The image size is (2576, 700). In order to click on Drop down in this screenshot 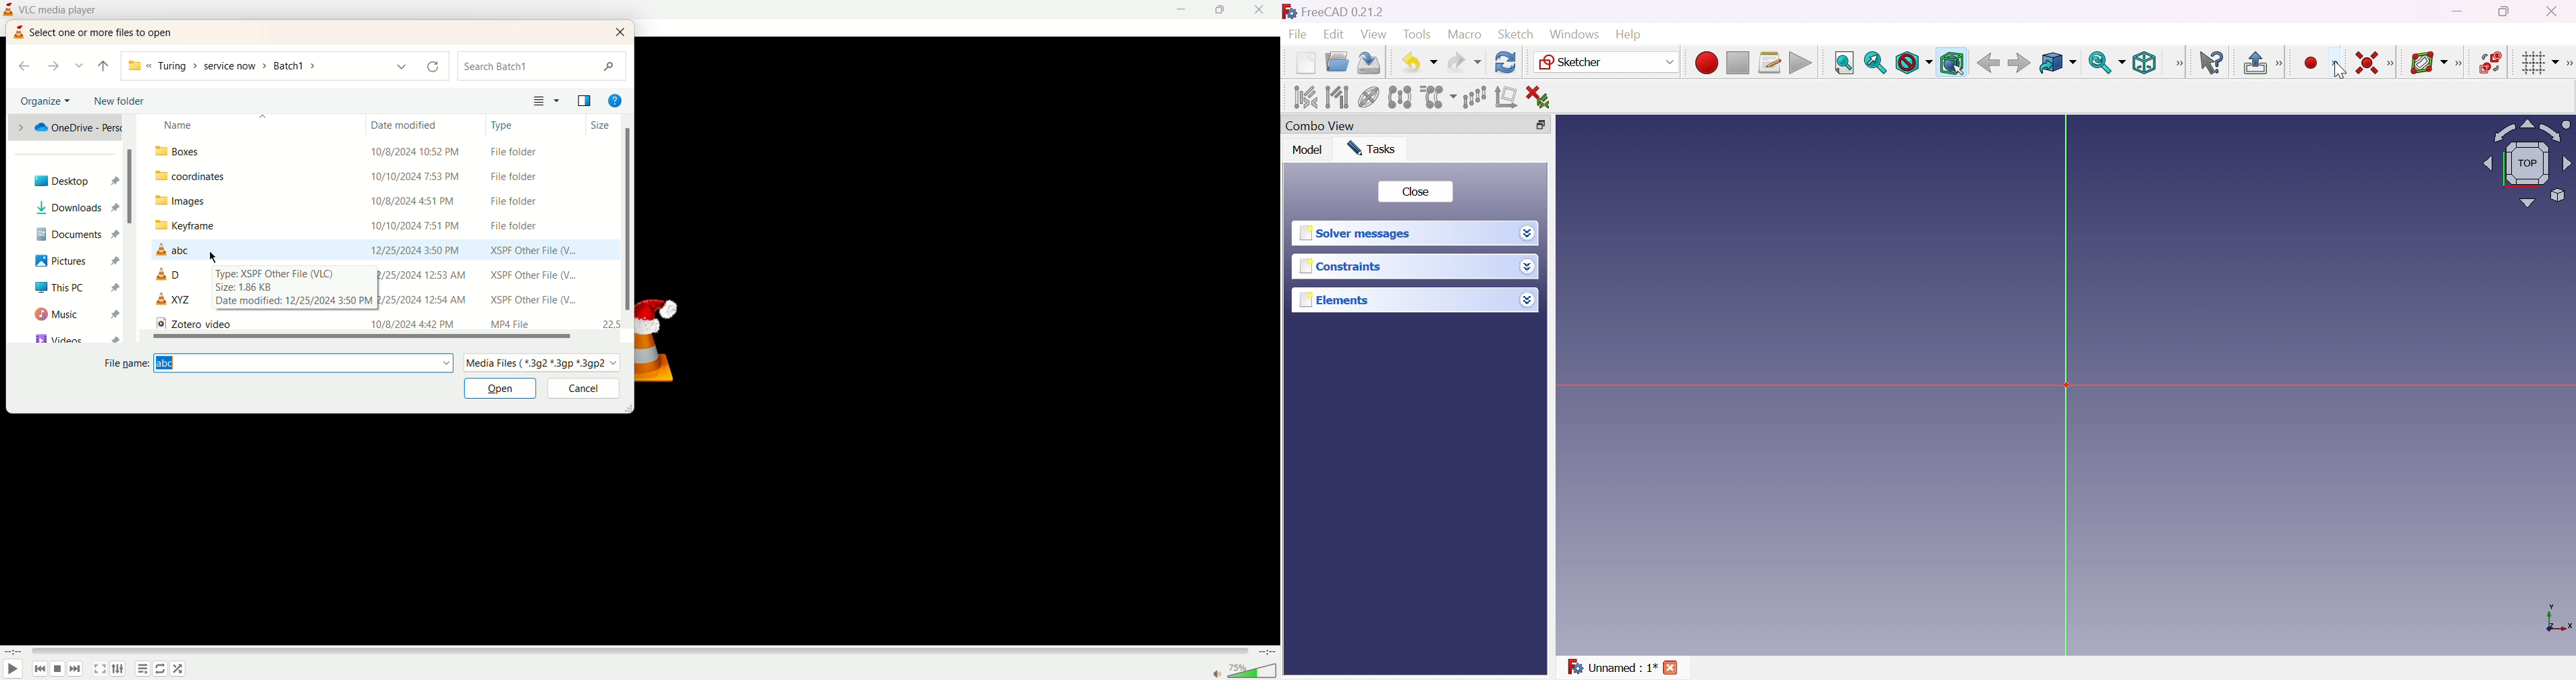, I will do `click(1529, 266)`.